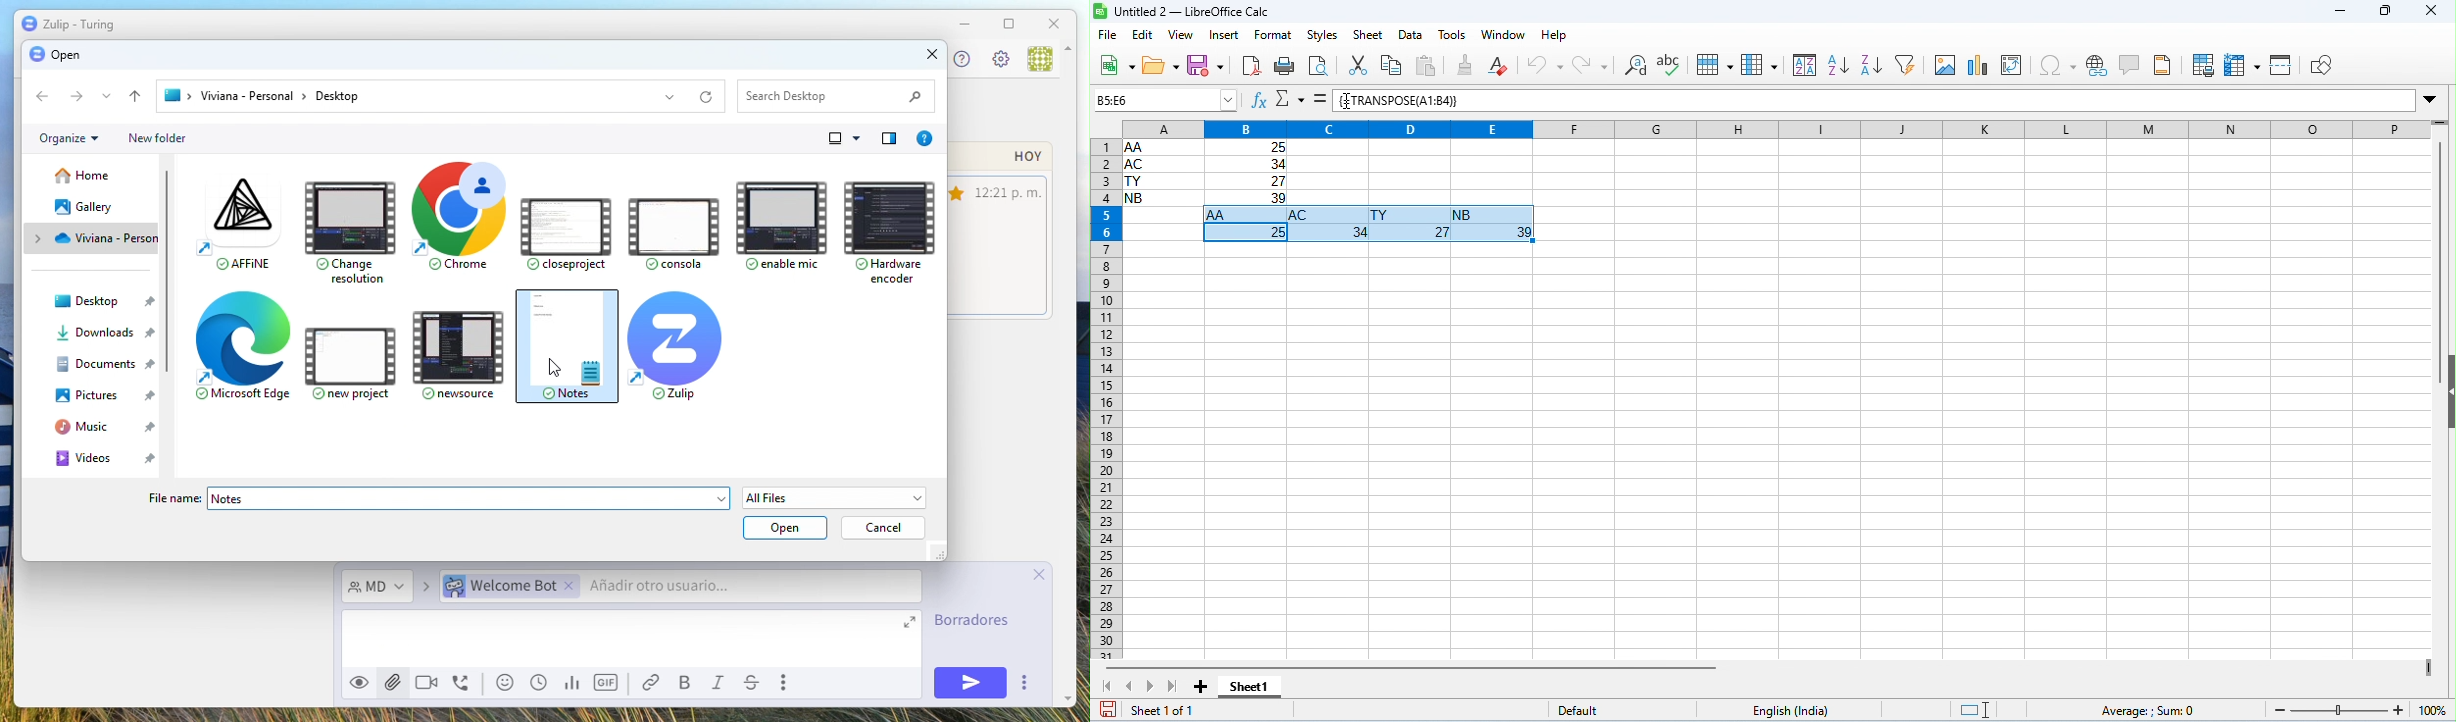  Describe the element at coordinates (1001, 61) in the screenshot. I see `Settings` at that location.